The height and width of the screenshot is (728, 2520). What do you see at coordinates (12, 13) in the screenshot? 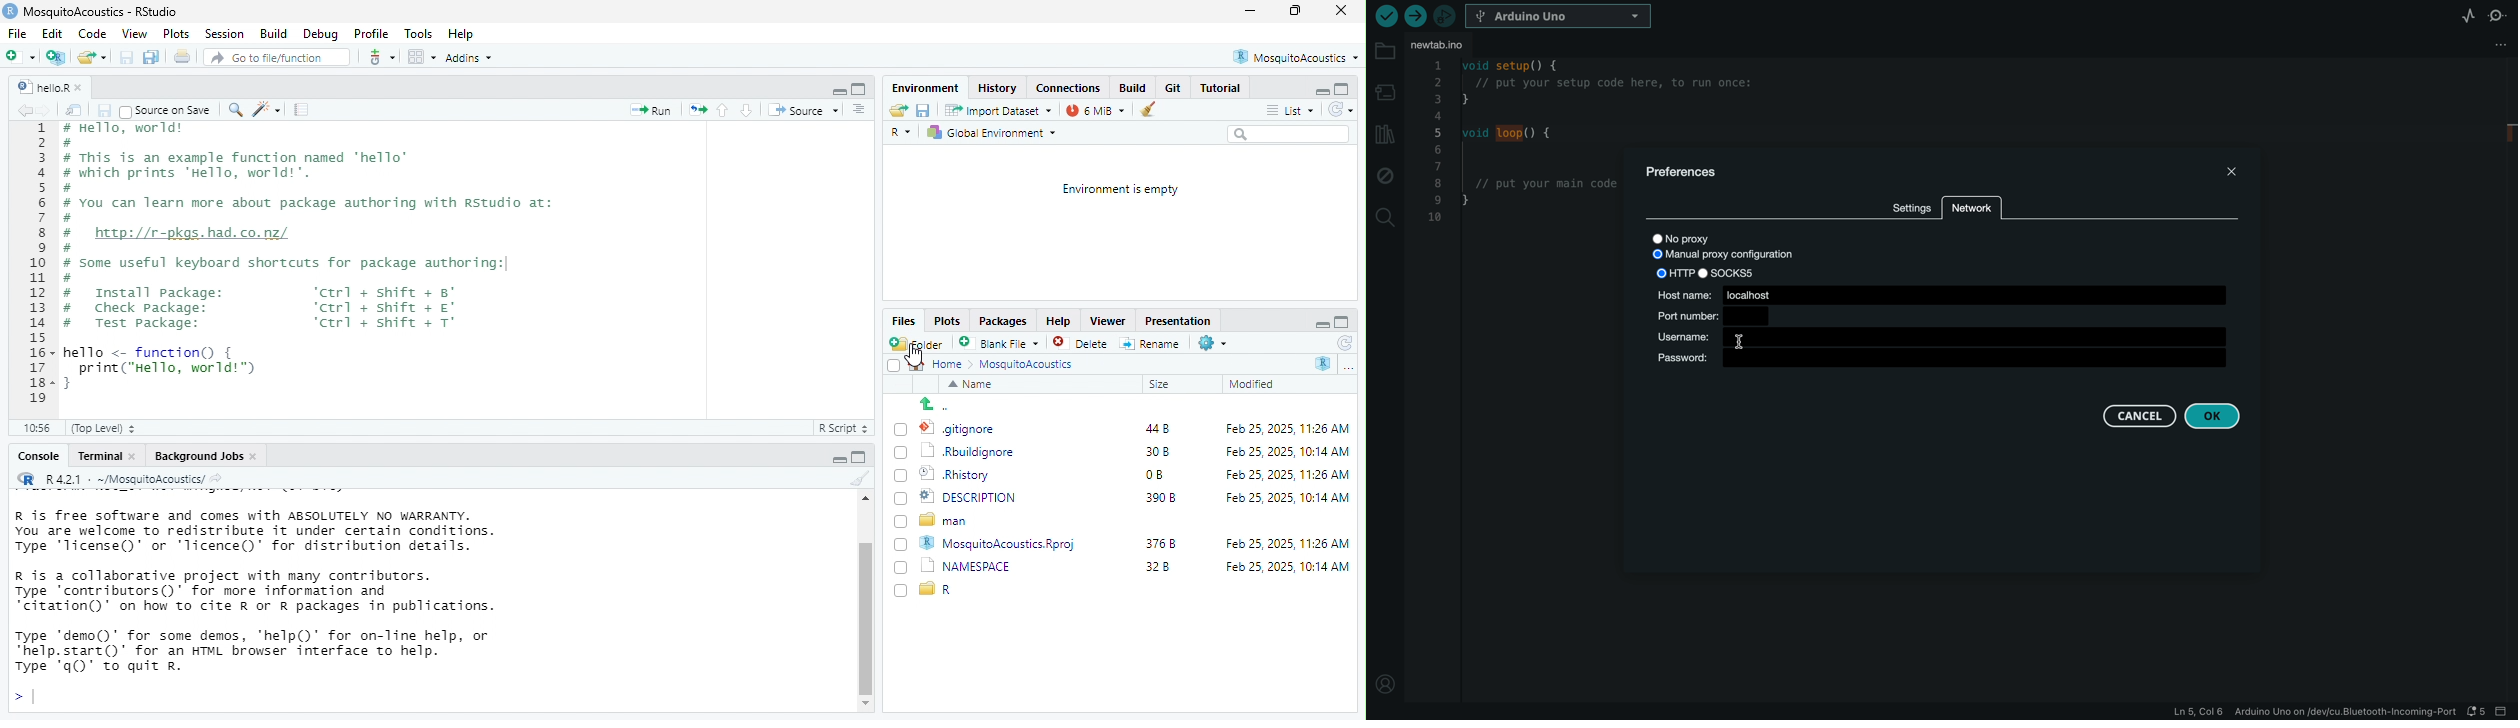
I see `Rstudio logo` at bounding box center [12, 13].